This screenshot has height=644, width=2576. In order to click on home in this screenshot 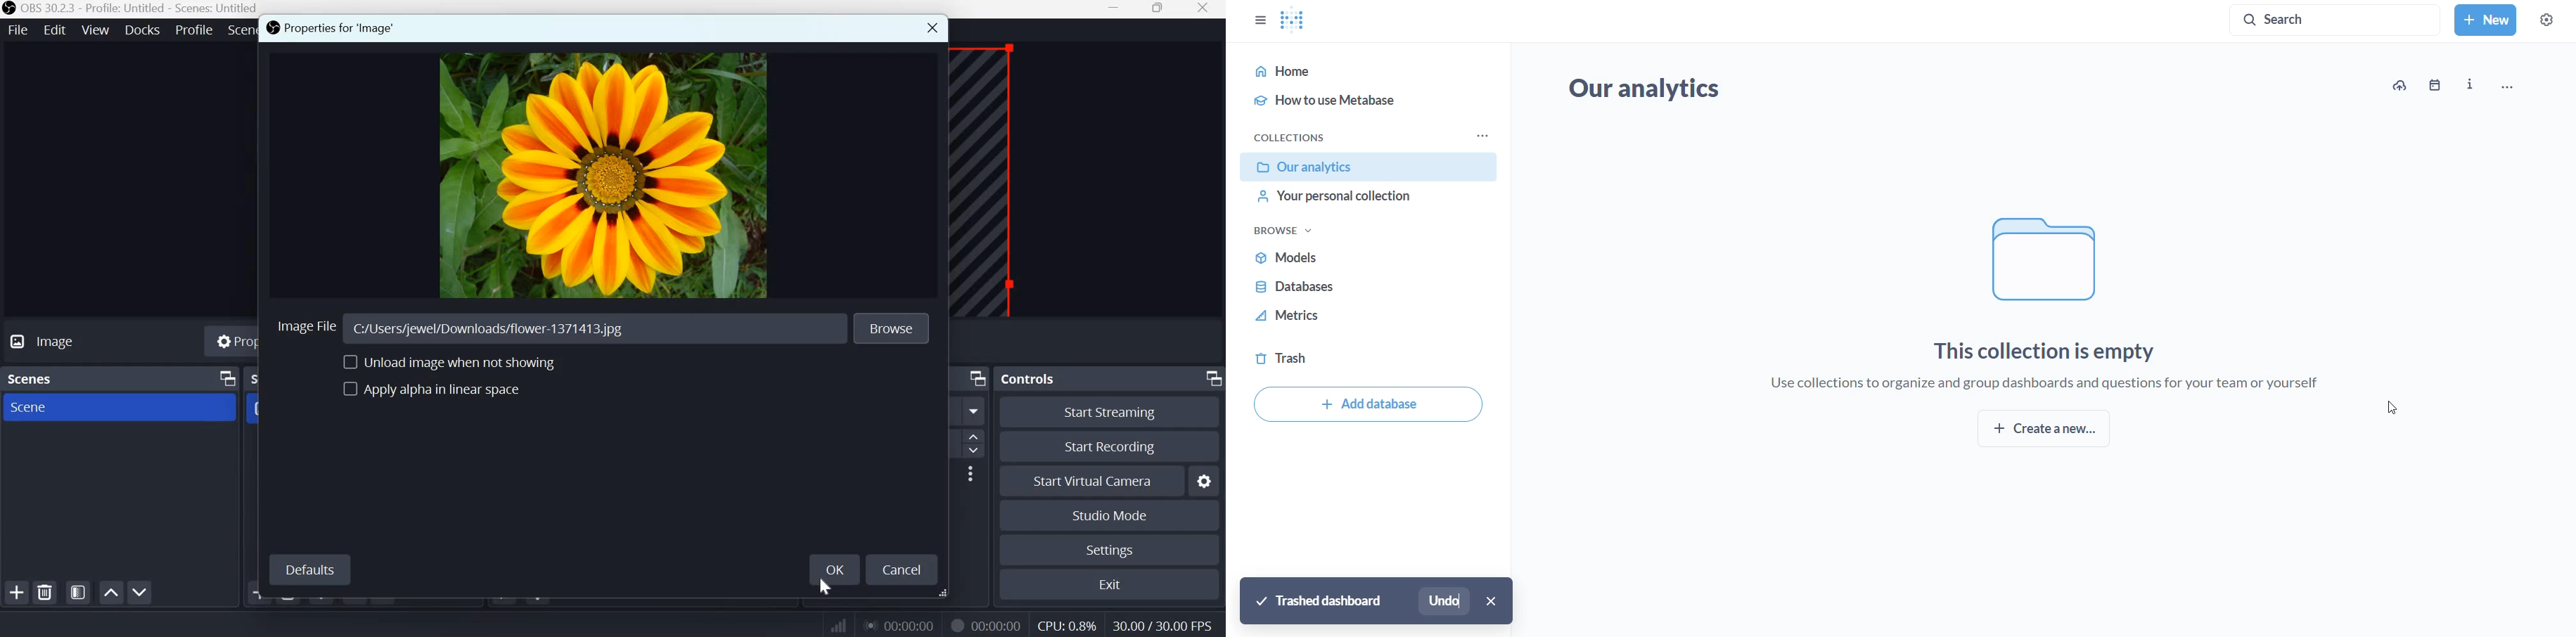, I will do `click(1356, 71)`.